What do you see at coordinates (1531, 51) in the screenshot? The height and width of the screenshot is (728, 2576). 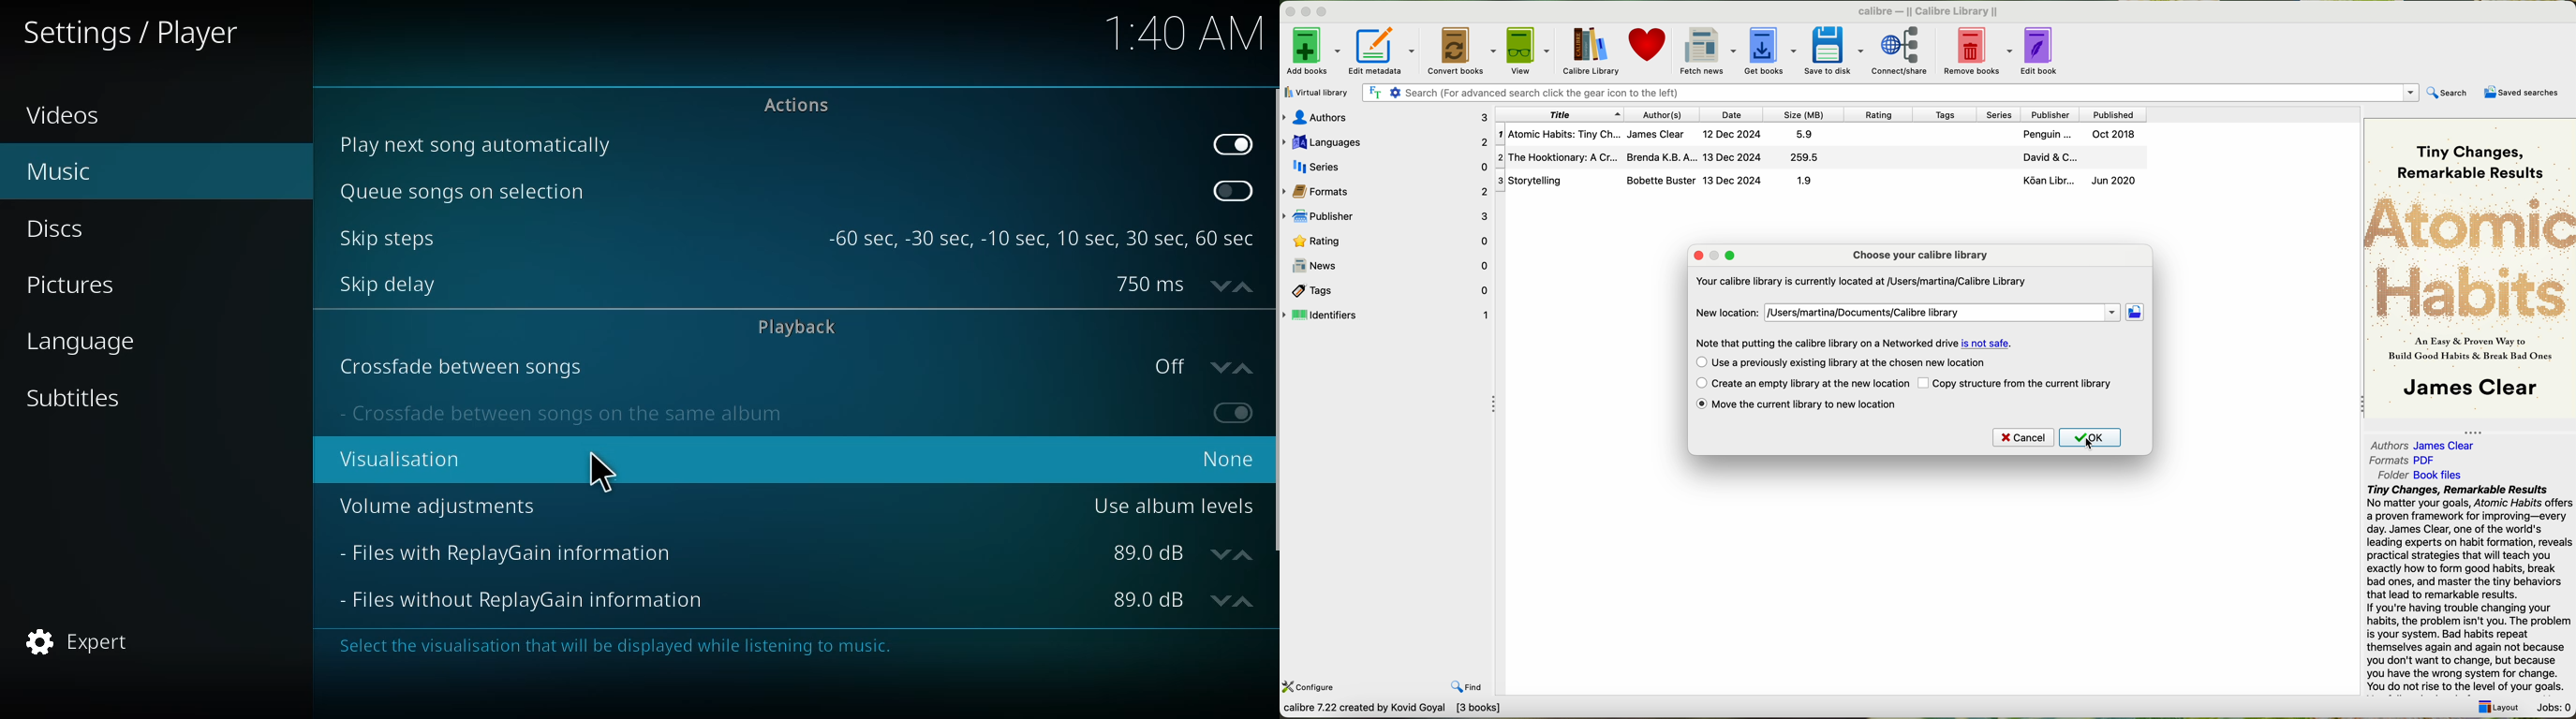 I see `view` at bounding box center [1531, 51].